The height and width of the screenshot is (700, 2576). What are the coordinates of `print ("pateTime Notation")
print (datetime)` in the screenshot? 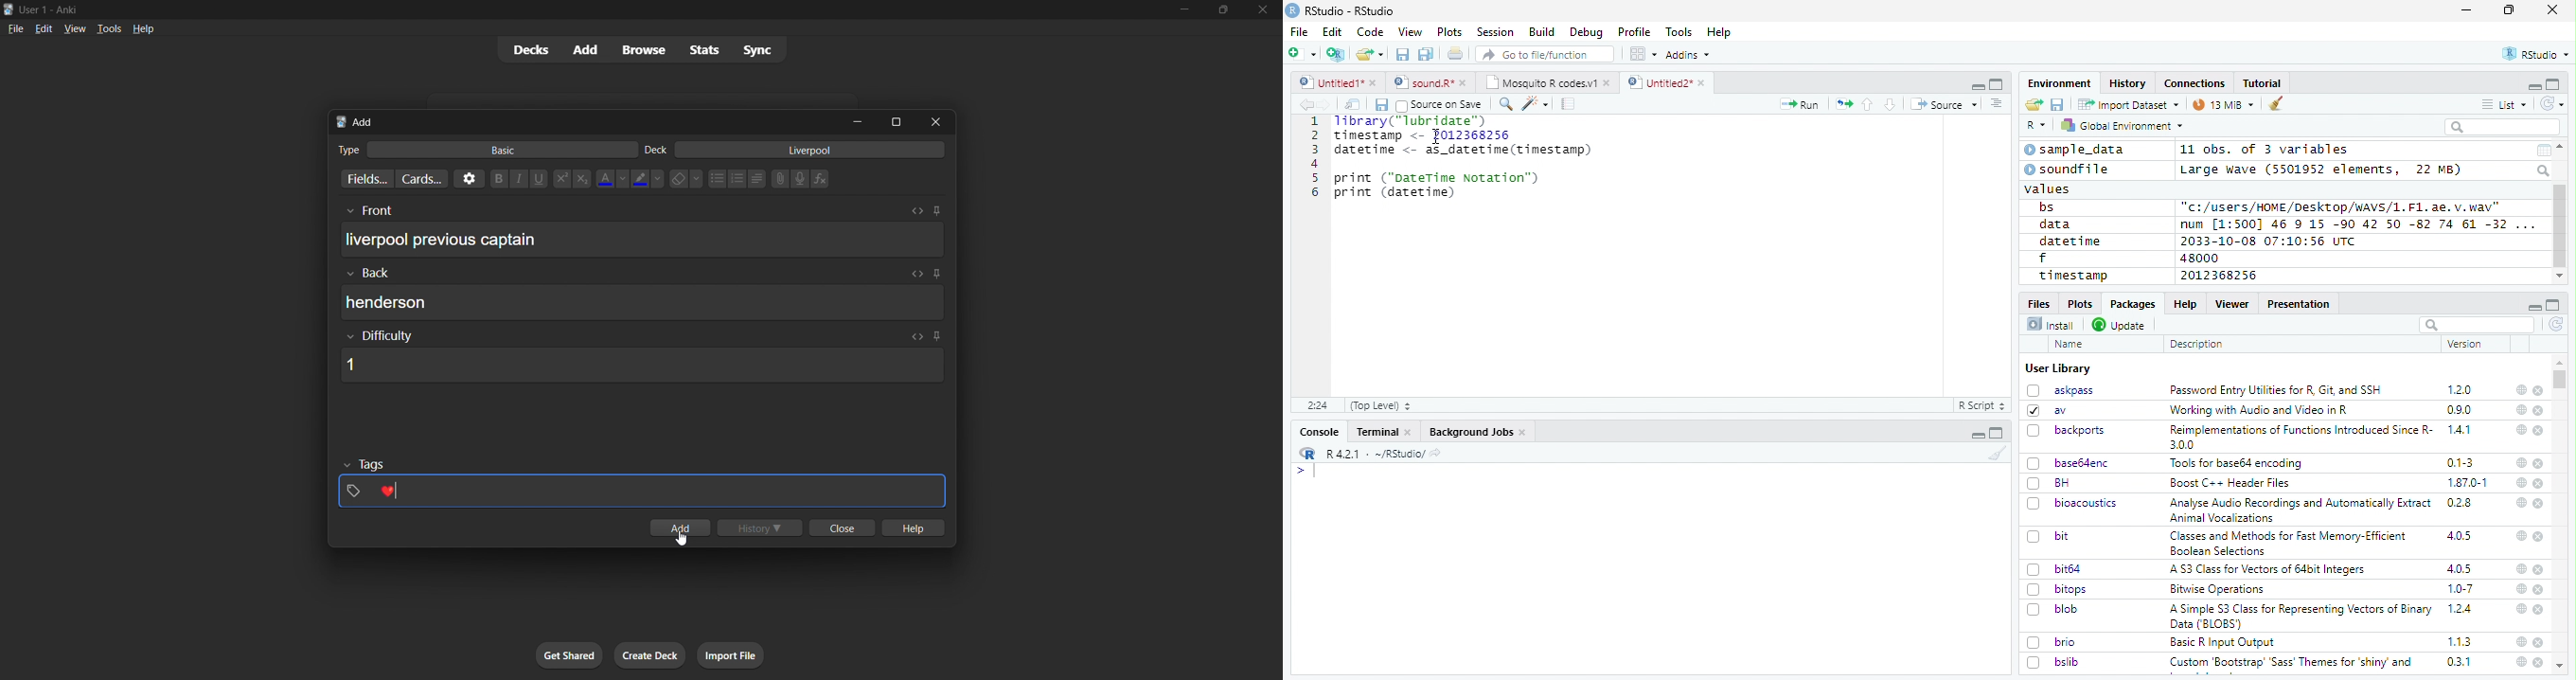 It's located at (1438, 186).